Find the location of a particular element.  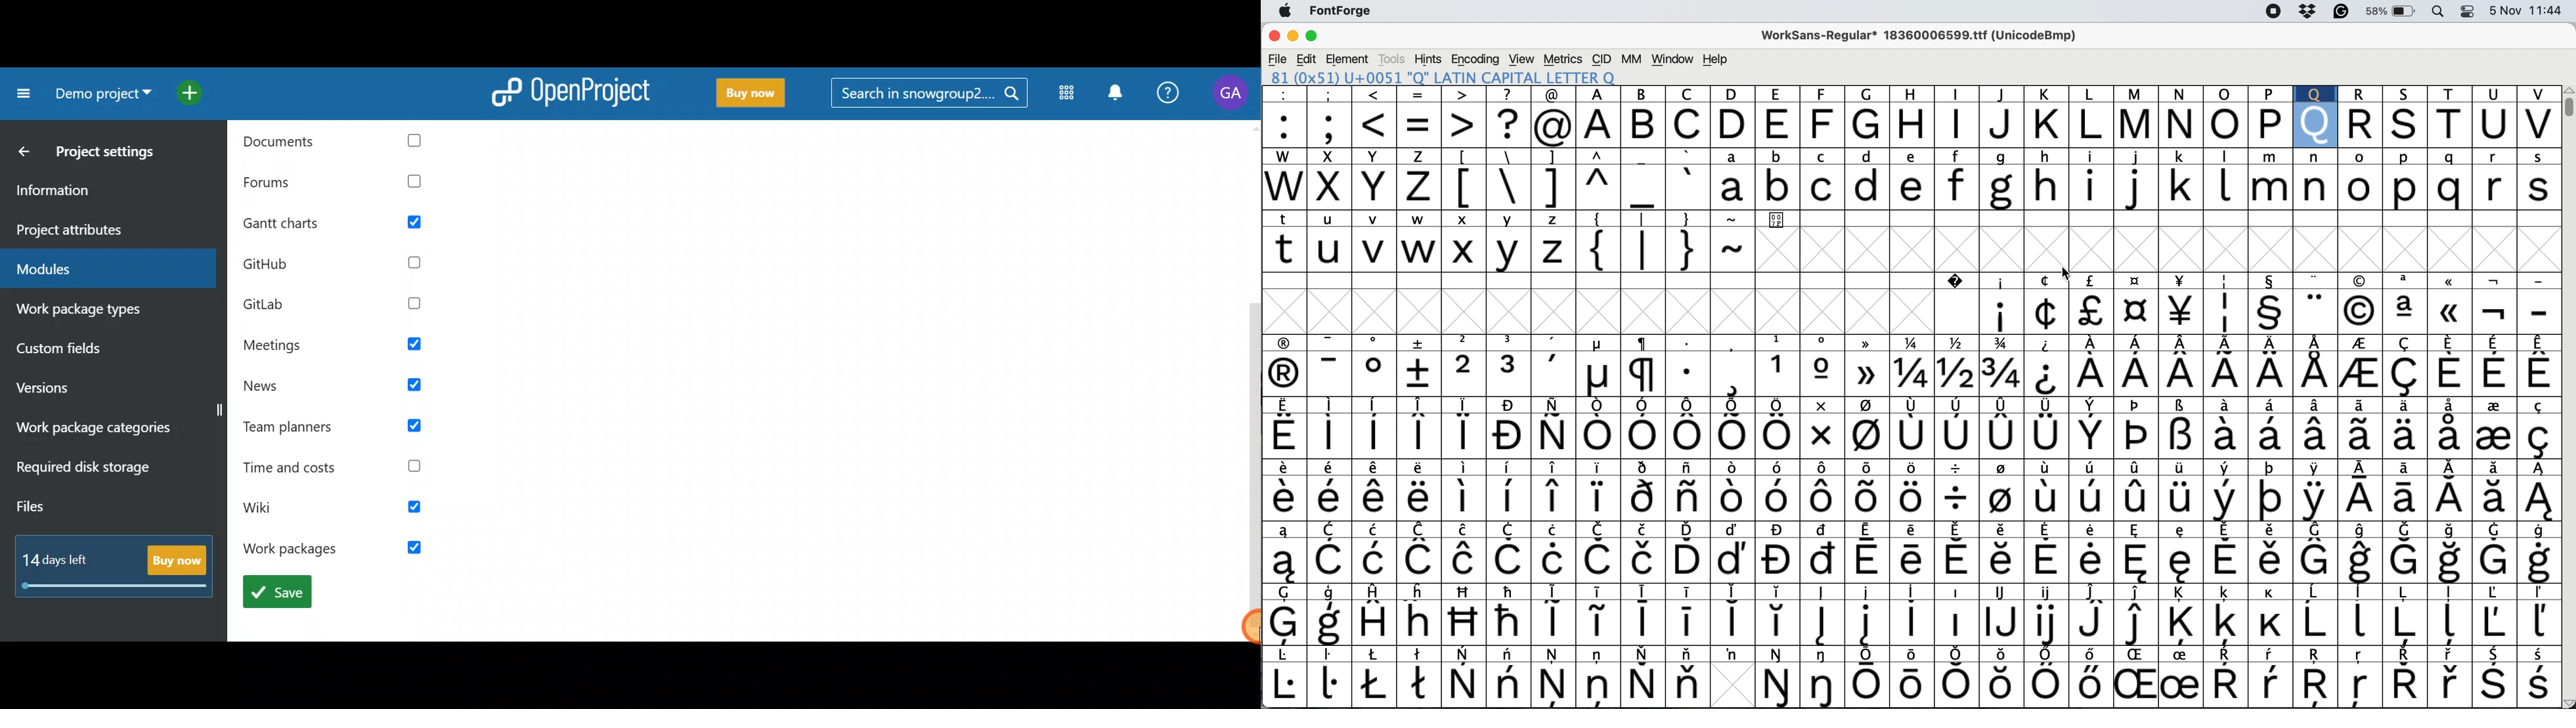

Project settings is located at coordinates (112, 155).